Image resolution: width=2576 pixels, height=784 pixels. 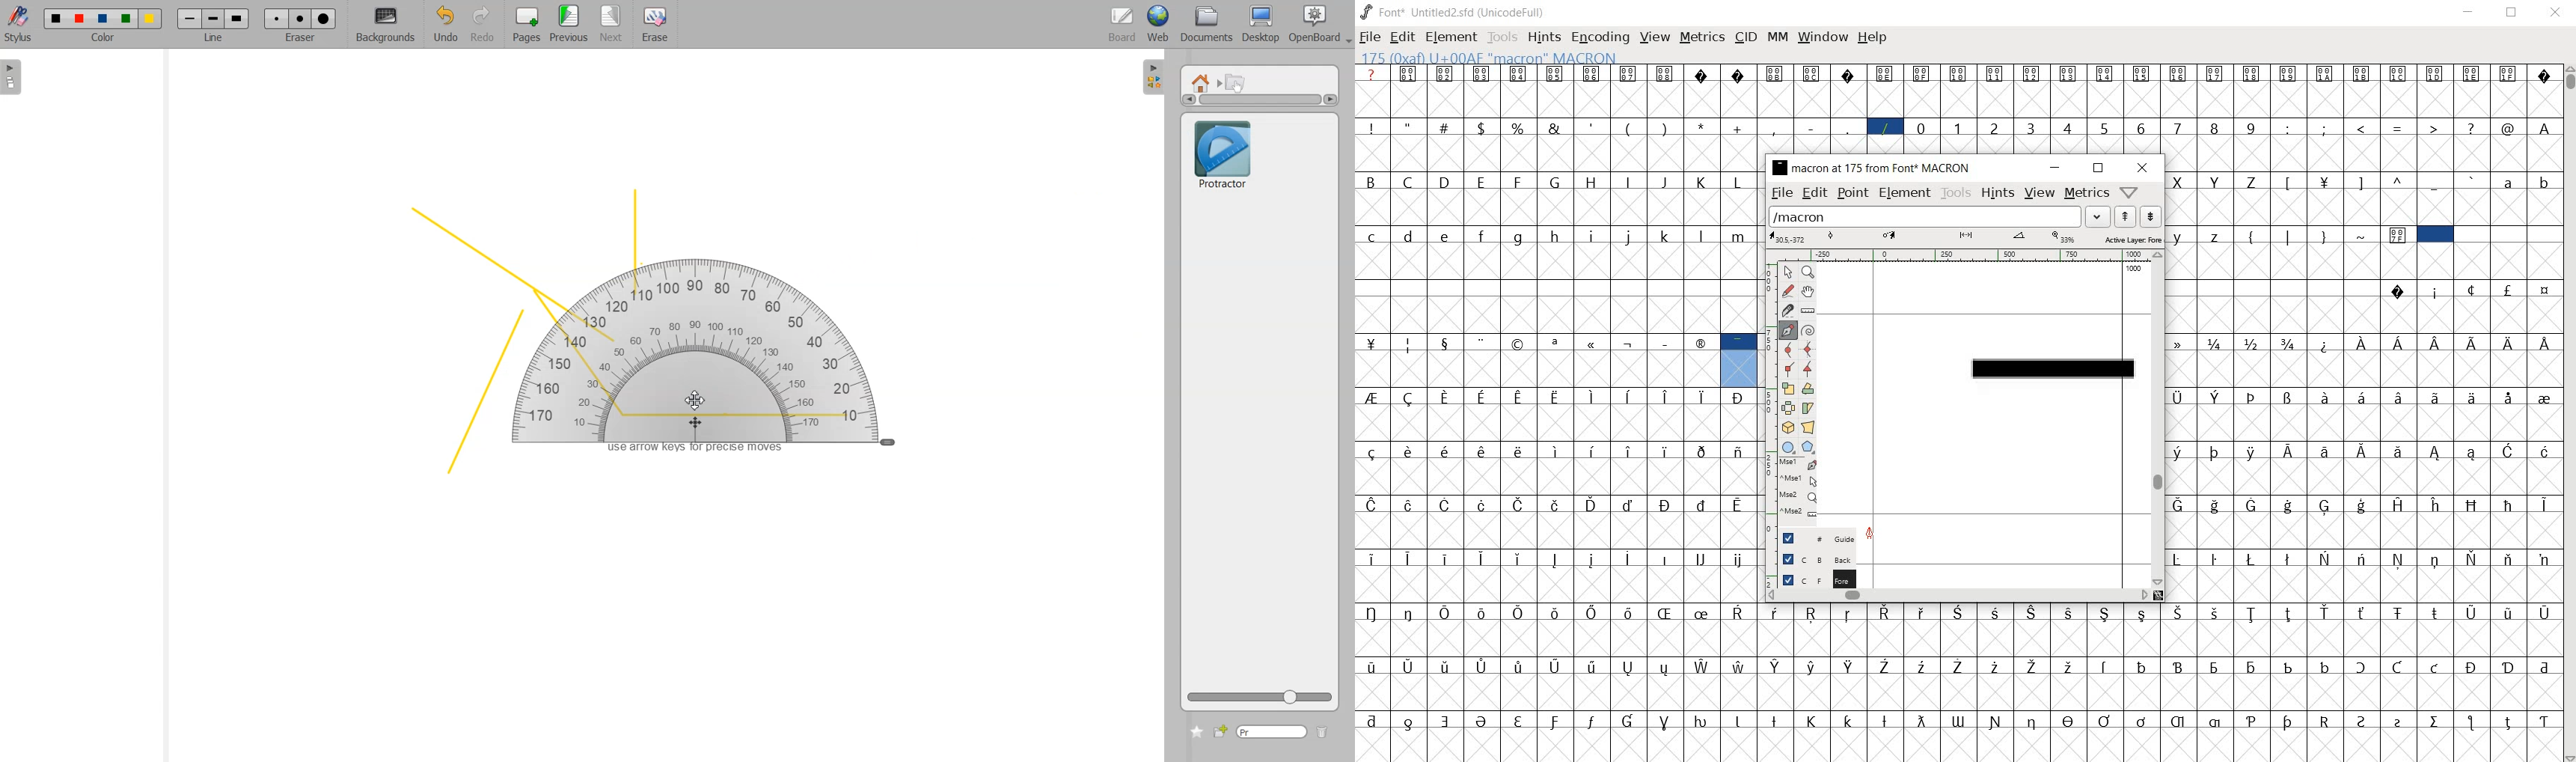 What do you see at coordinates (1556, 612) in the screenshot?
I see `Symbol` at bounding box center [1556, 612].